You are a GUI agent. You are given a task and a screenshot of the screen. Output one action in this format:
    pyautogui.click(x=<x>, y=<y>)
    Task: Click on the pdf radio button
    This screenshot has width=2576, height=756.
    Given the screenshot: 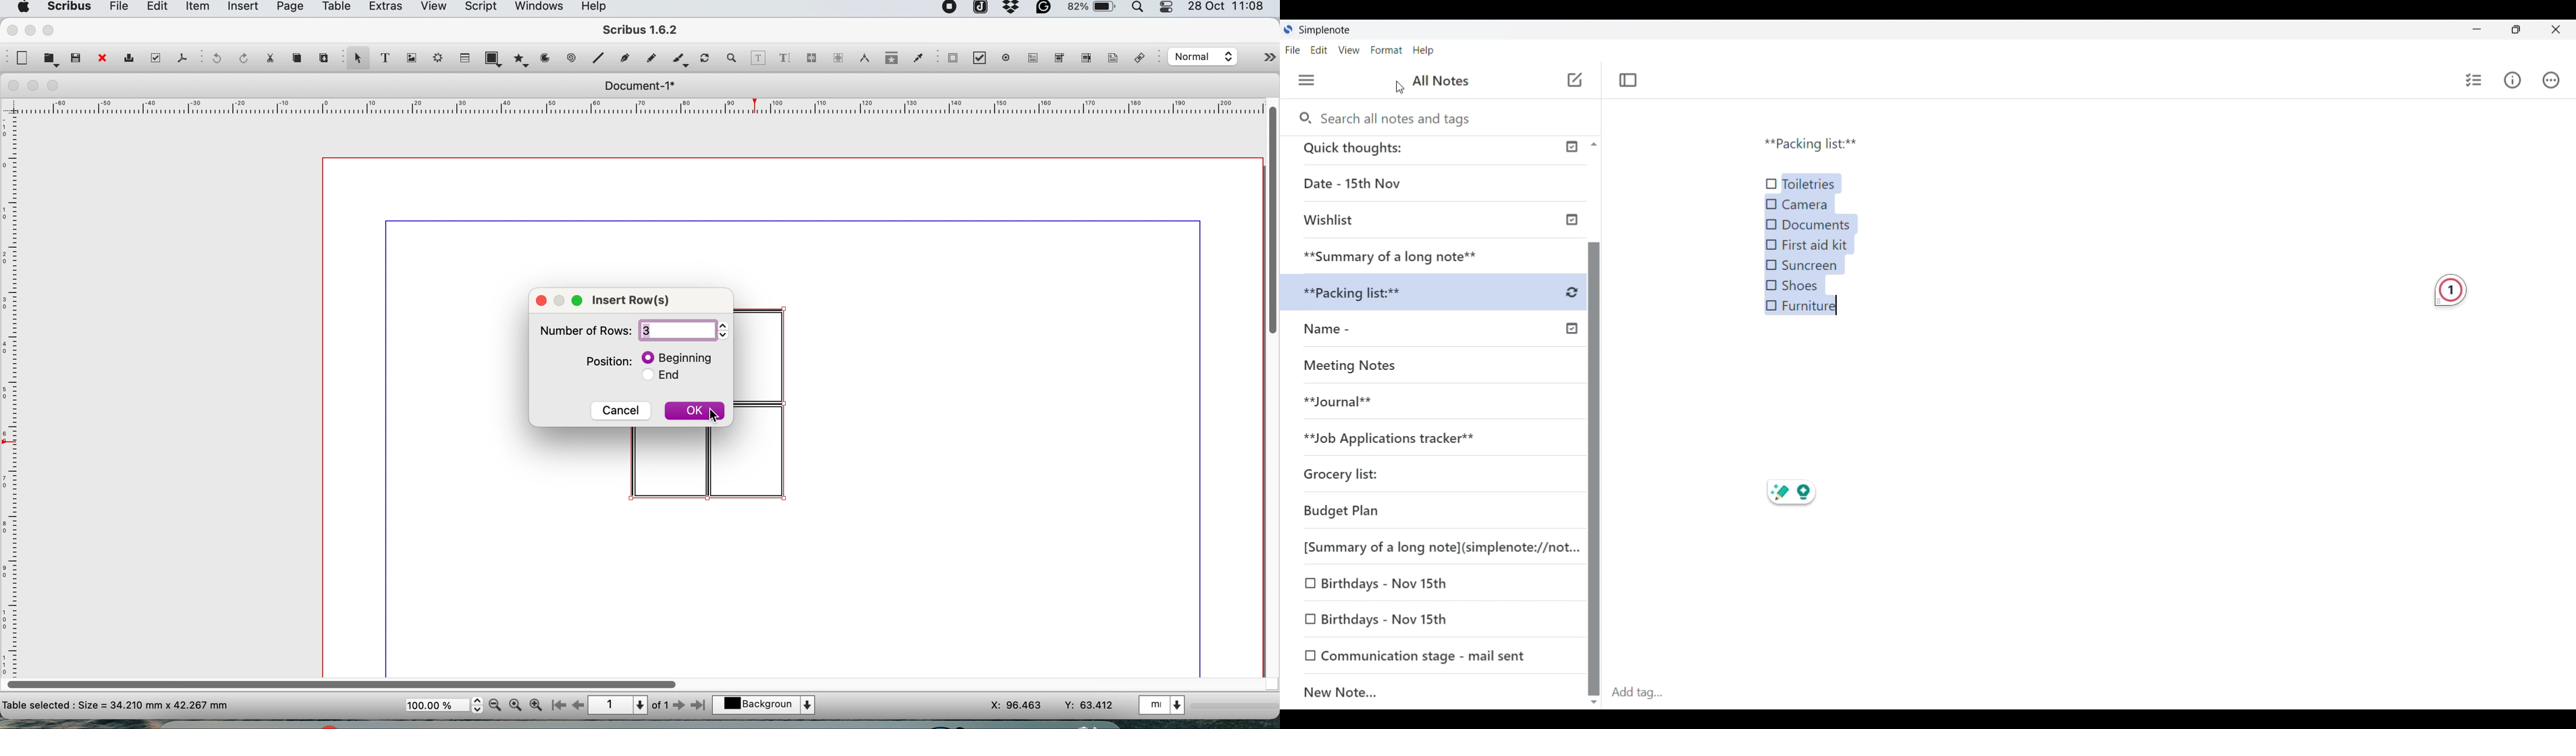 What is the action you would take?
    pyautogui.click(x=1006, y=58)
    